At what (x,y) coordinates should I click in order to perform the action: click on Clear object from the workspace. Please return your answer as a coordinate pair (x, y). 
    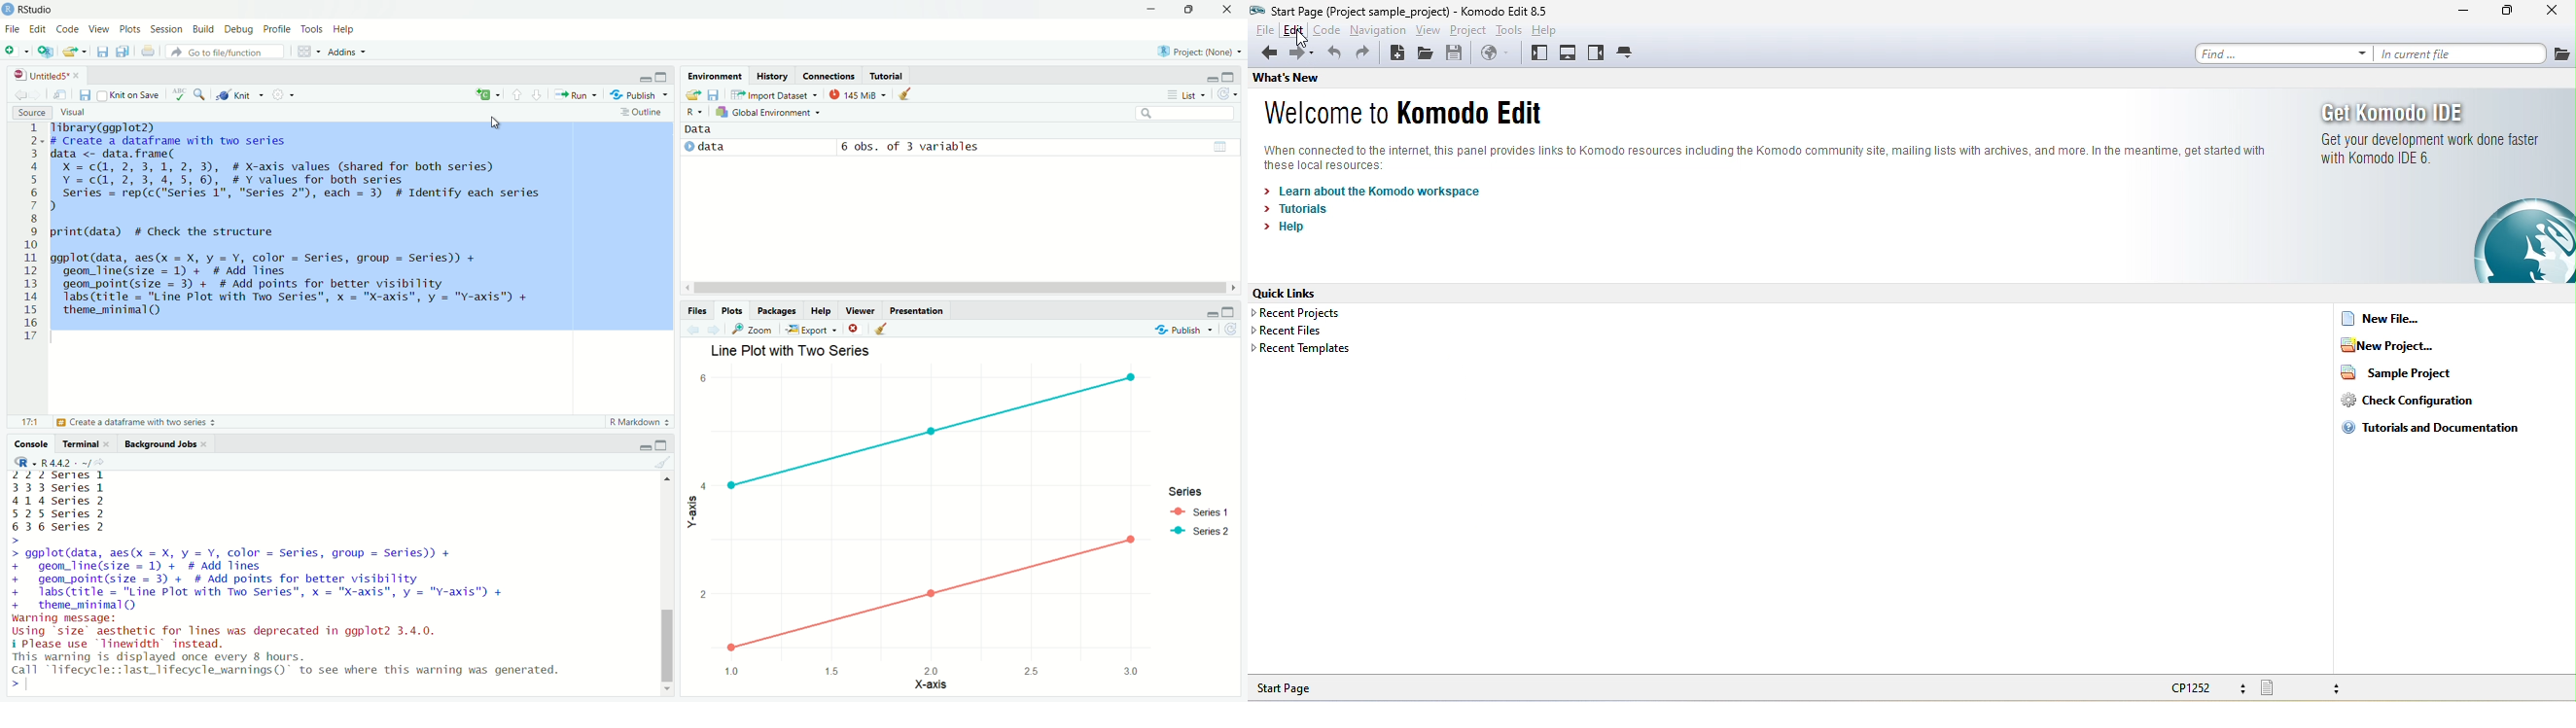
    Looking at the image, I should click on (663, 462).